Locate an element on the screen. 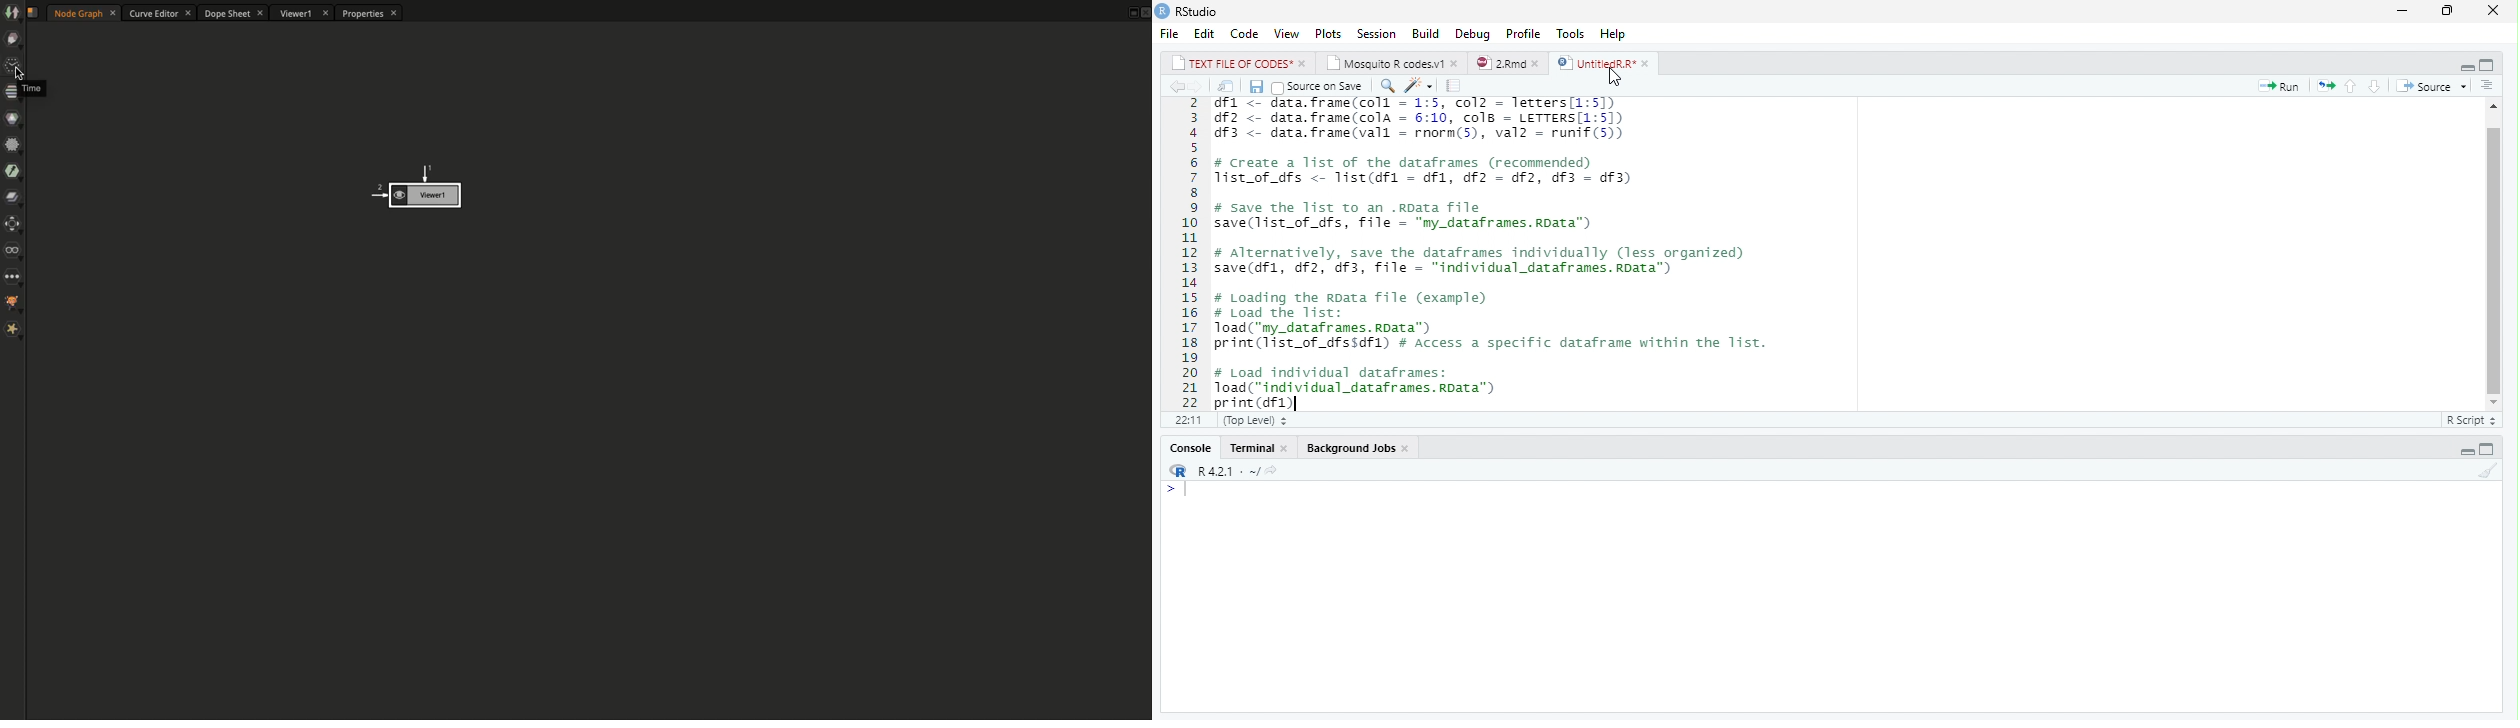 This screenshot has width=2520, height=728. View is located at coordinates (1287, 34).